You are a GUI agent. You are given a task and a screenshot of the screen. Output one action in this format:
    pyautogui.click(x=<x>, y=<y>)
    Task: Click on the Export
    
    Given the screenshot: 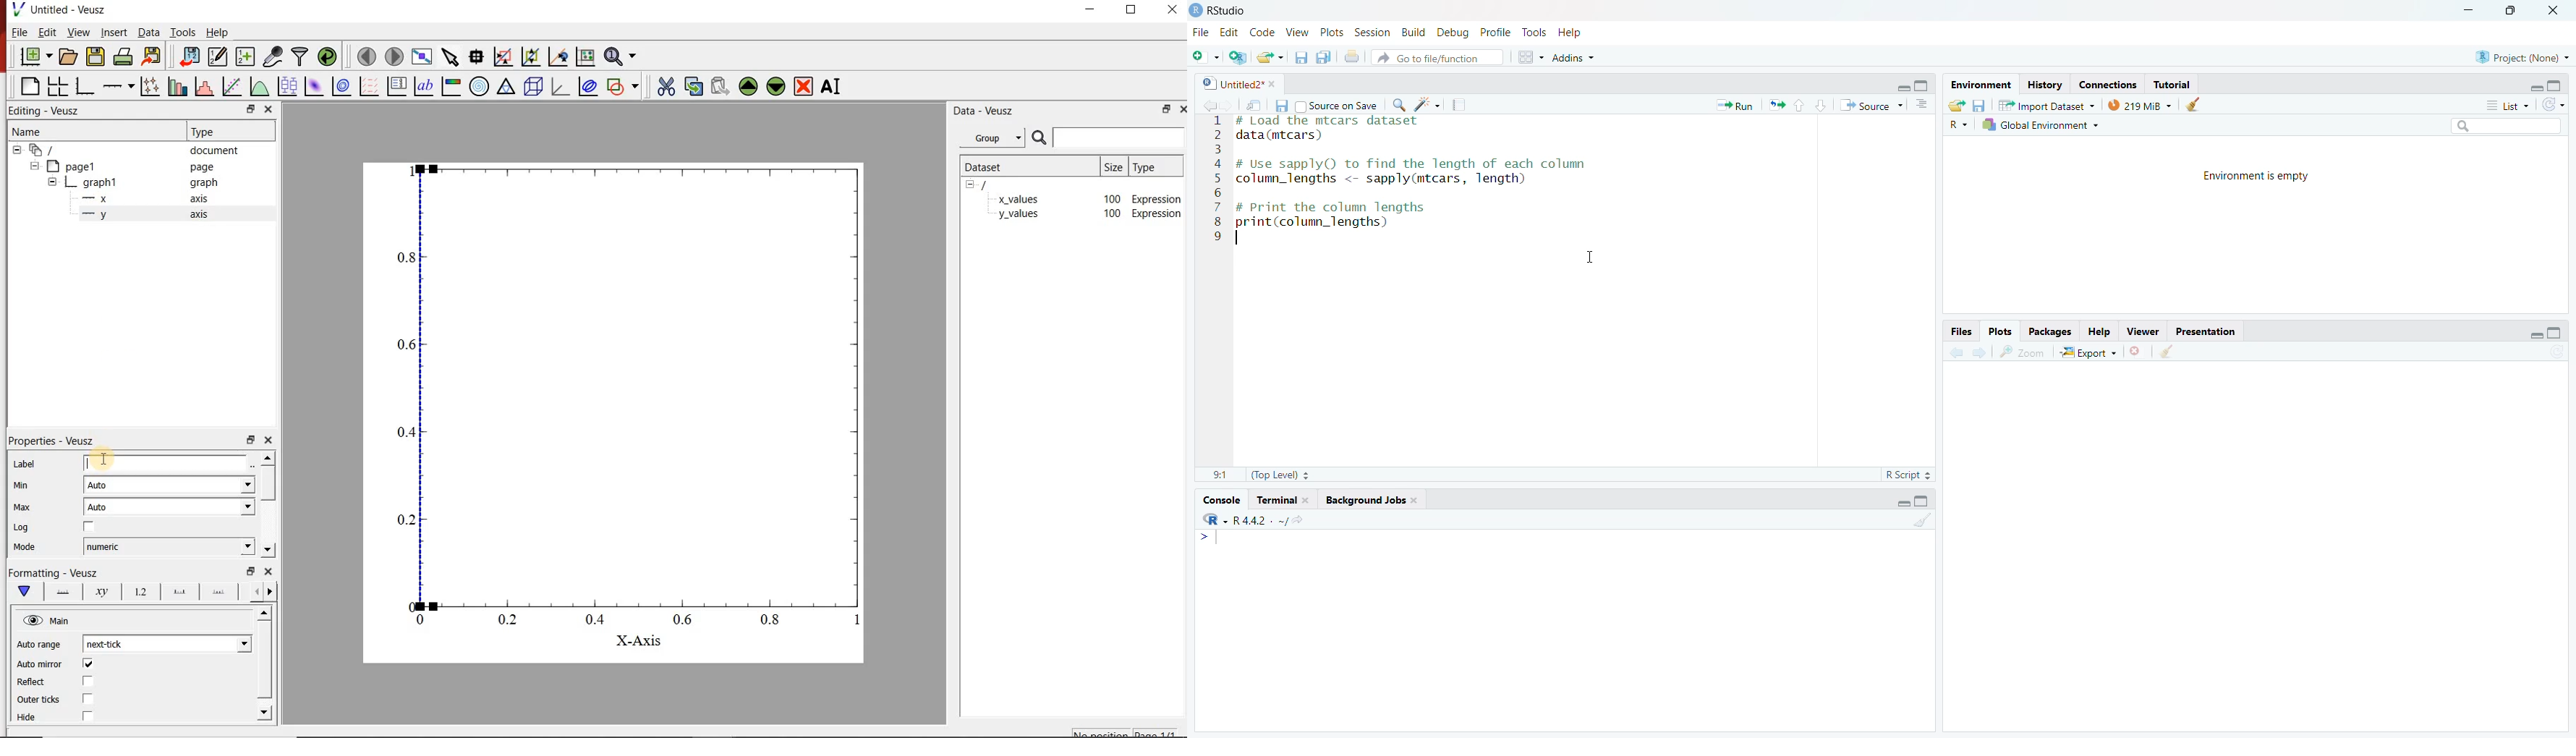 What is the action you would take?
    pyautogui.click(x=2088, y=352)
    